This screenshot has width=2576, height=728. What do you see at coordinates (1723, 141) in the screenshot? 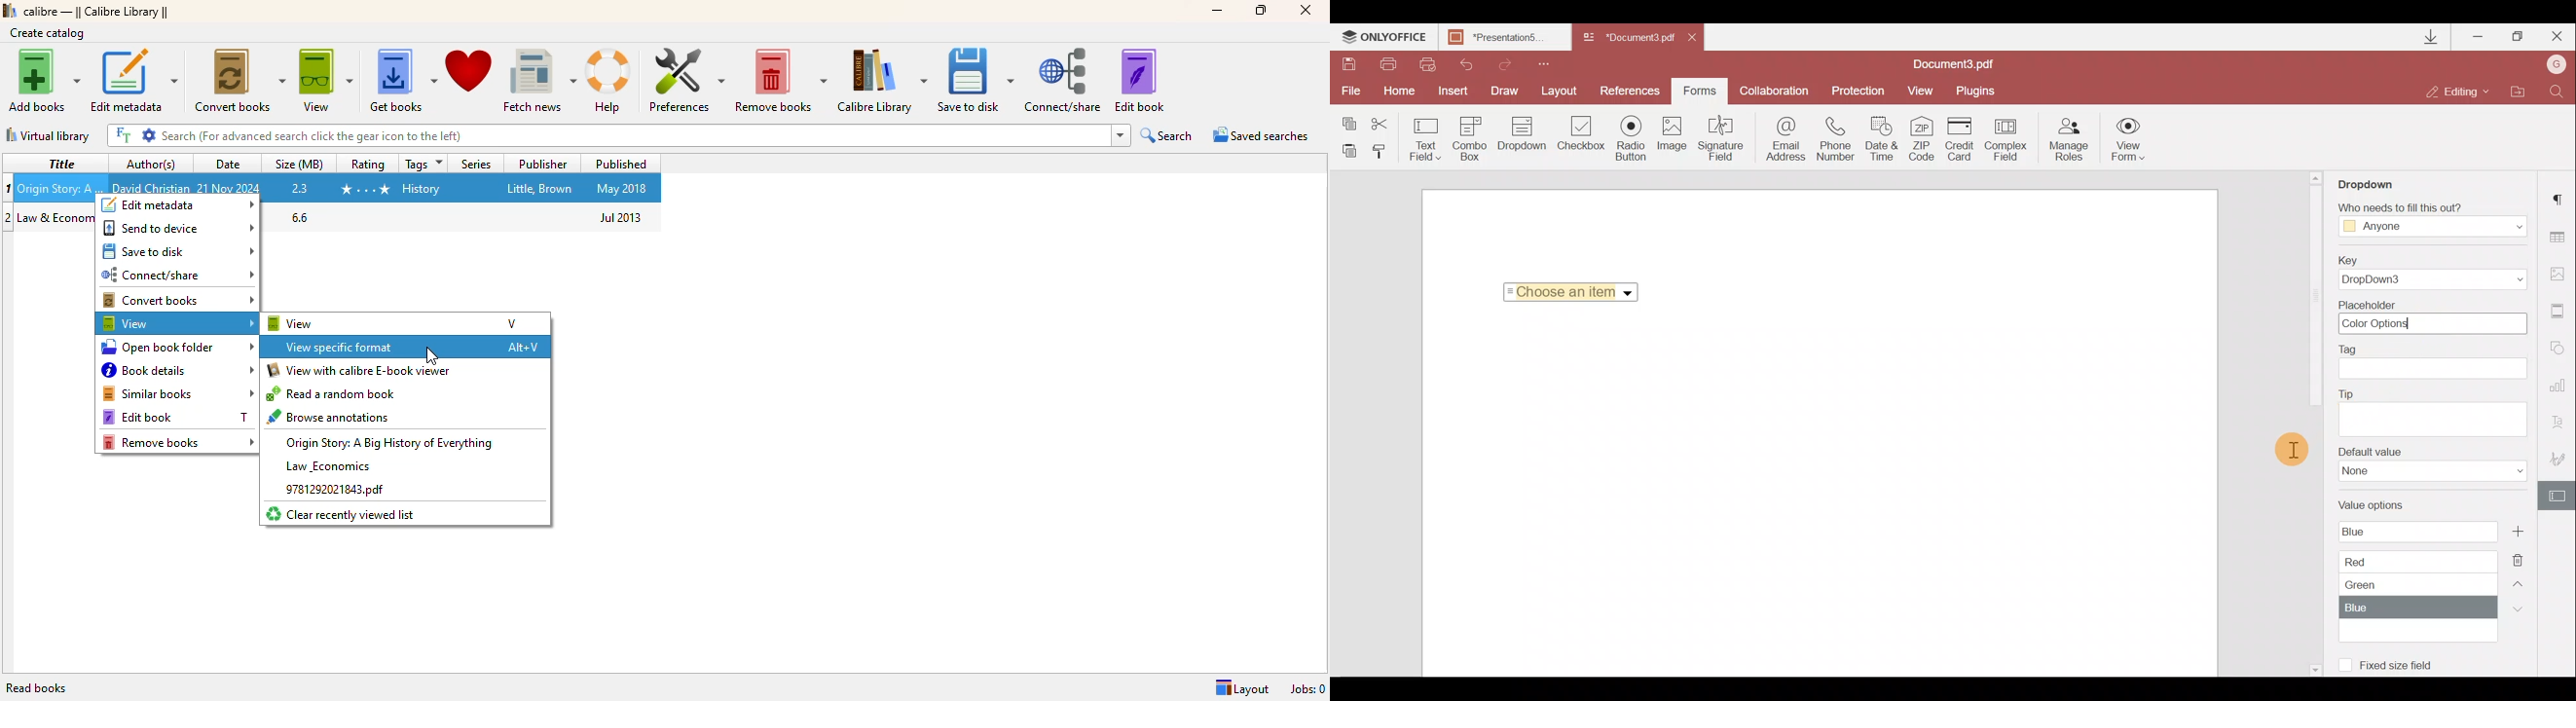
I see `Signature field` at bounding box center [1723, 141].